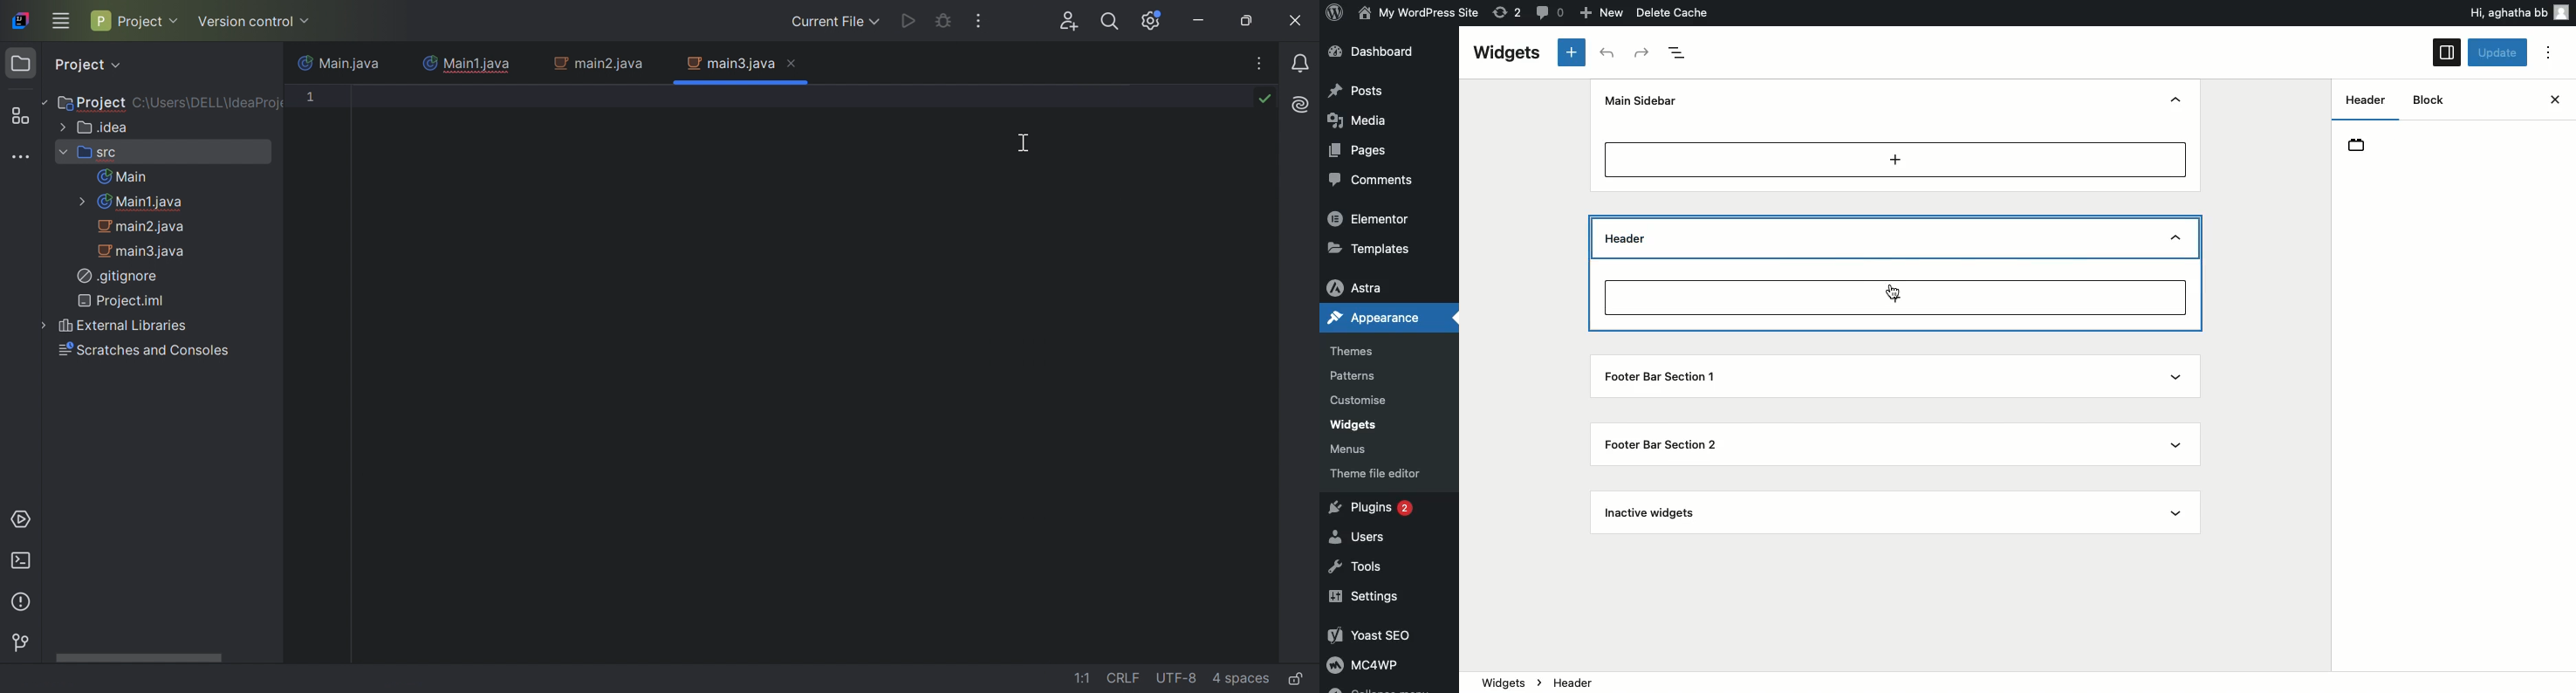  I want to click on Services, so click(21, 521).